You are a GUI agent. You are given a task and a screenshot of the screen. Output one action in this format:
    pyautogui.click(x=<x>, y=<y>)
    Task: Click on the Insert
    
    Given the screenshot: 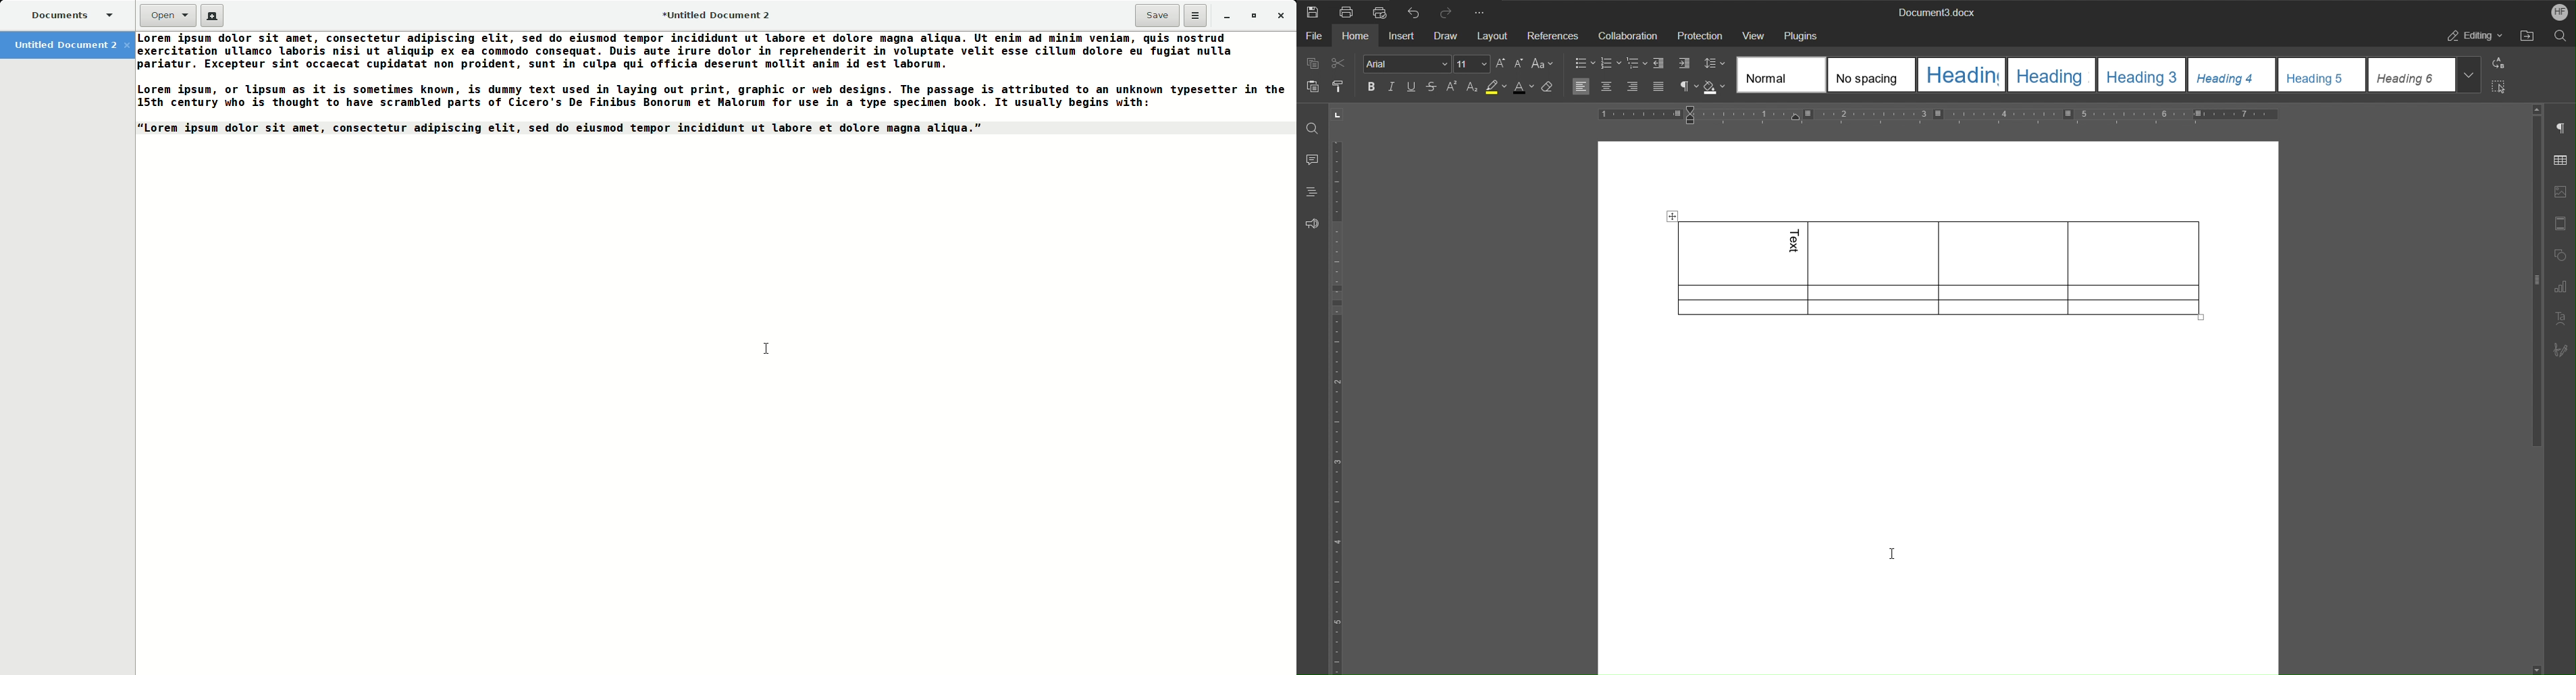 What is the action you would take?
    pyautogui.click(x=1401, y=35)
    